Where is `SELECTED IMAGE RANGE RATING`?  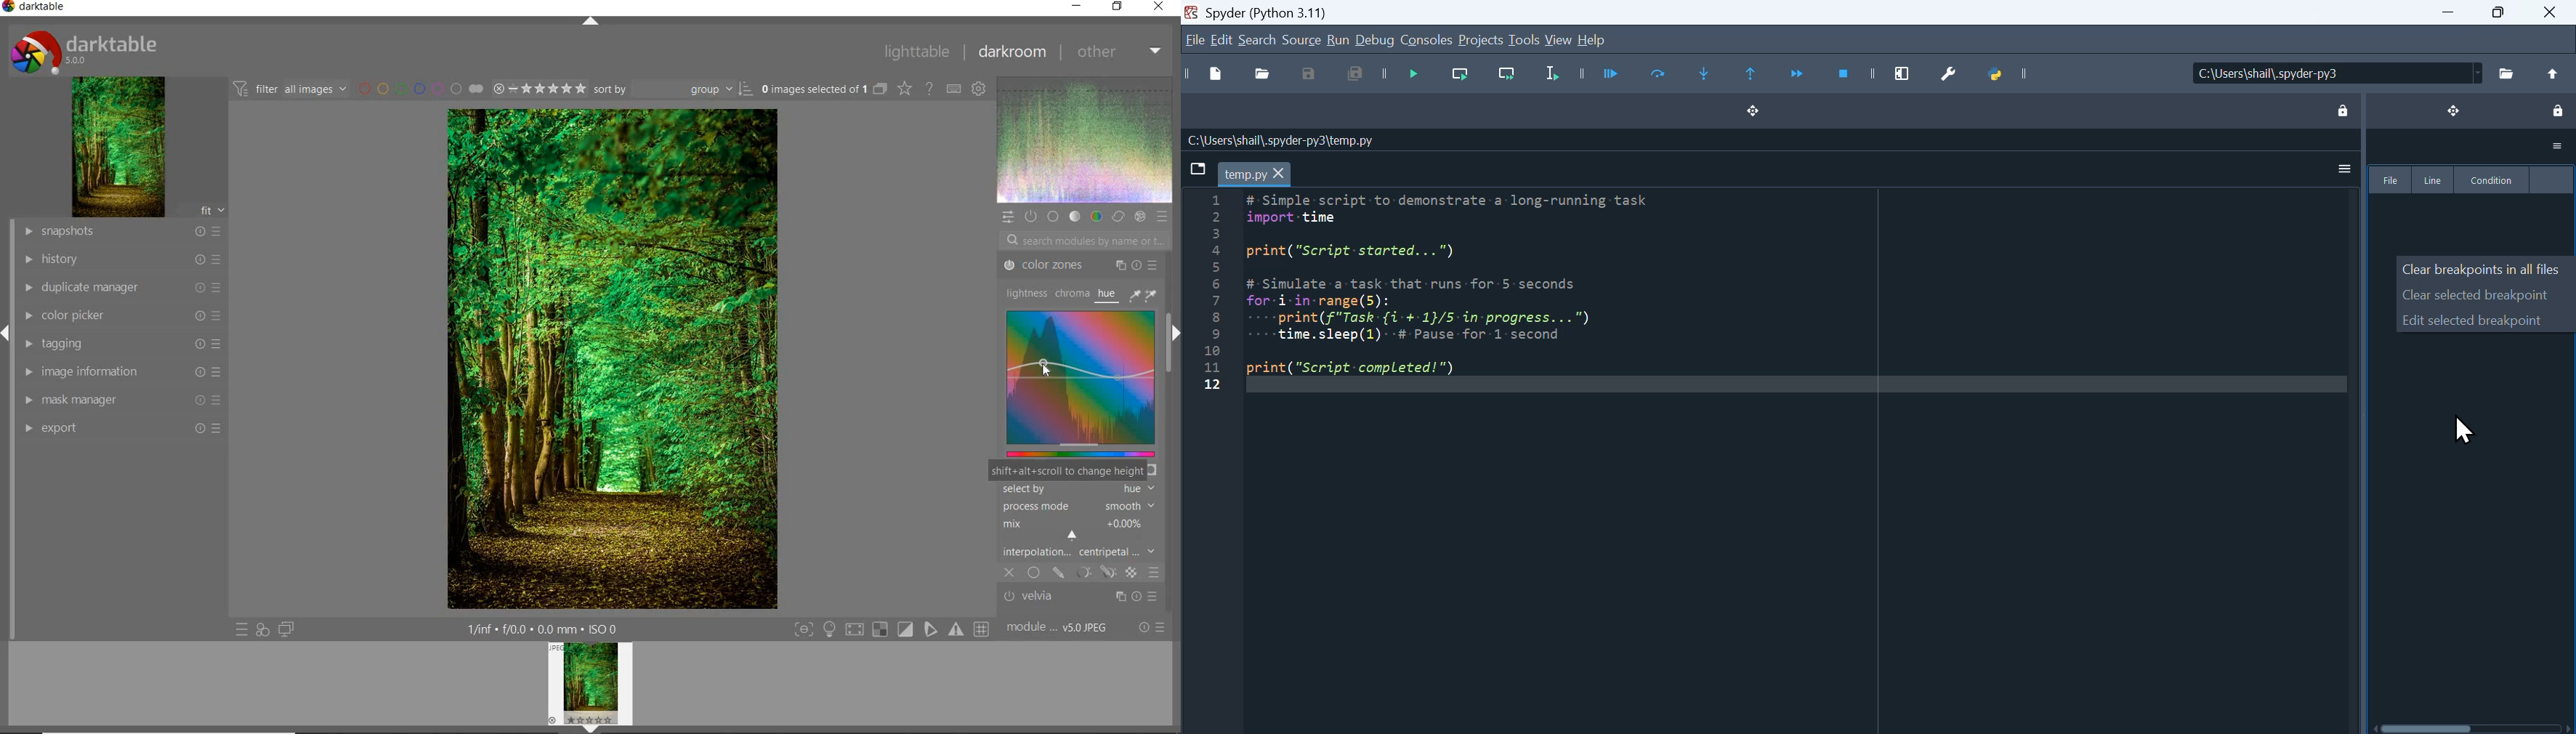
SELECTED IMAGE RANGE RATING is located at coordinates (538, 87).